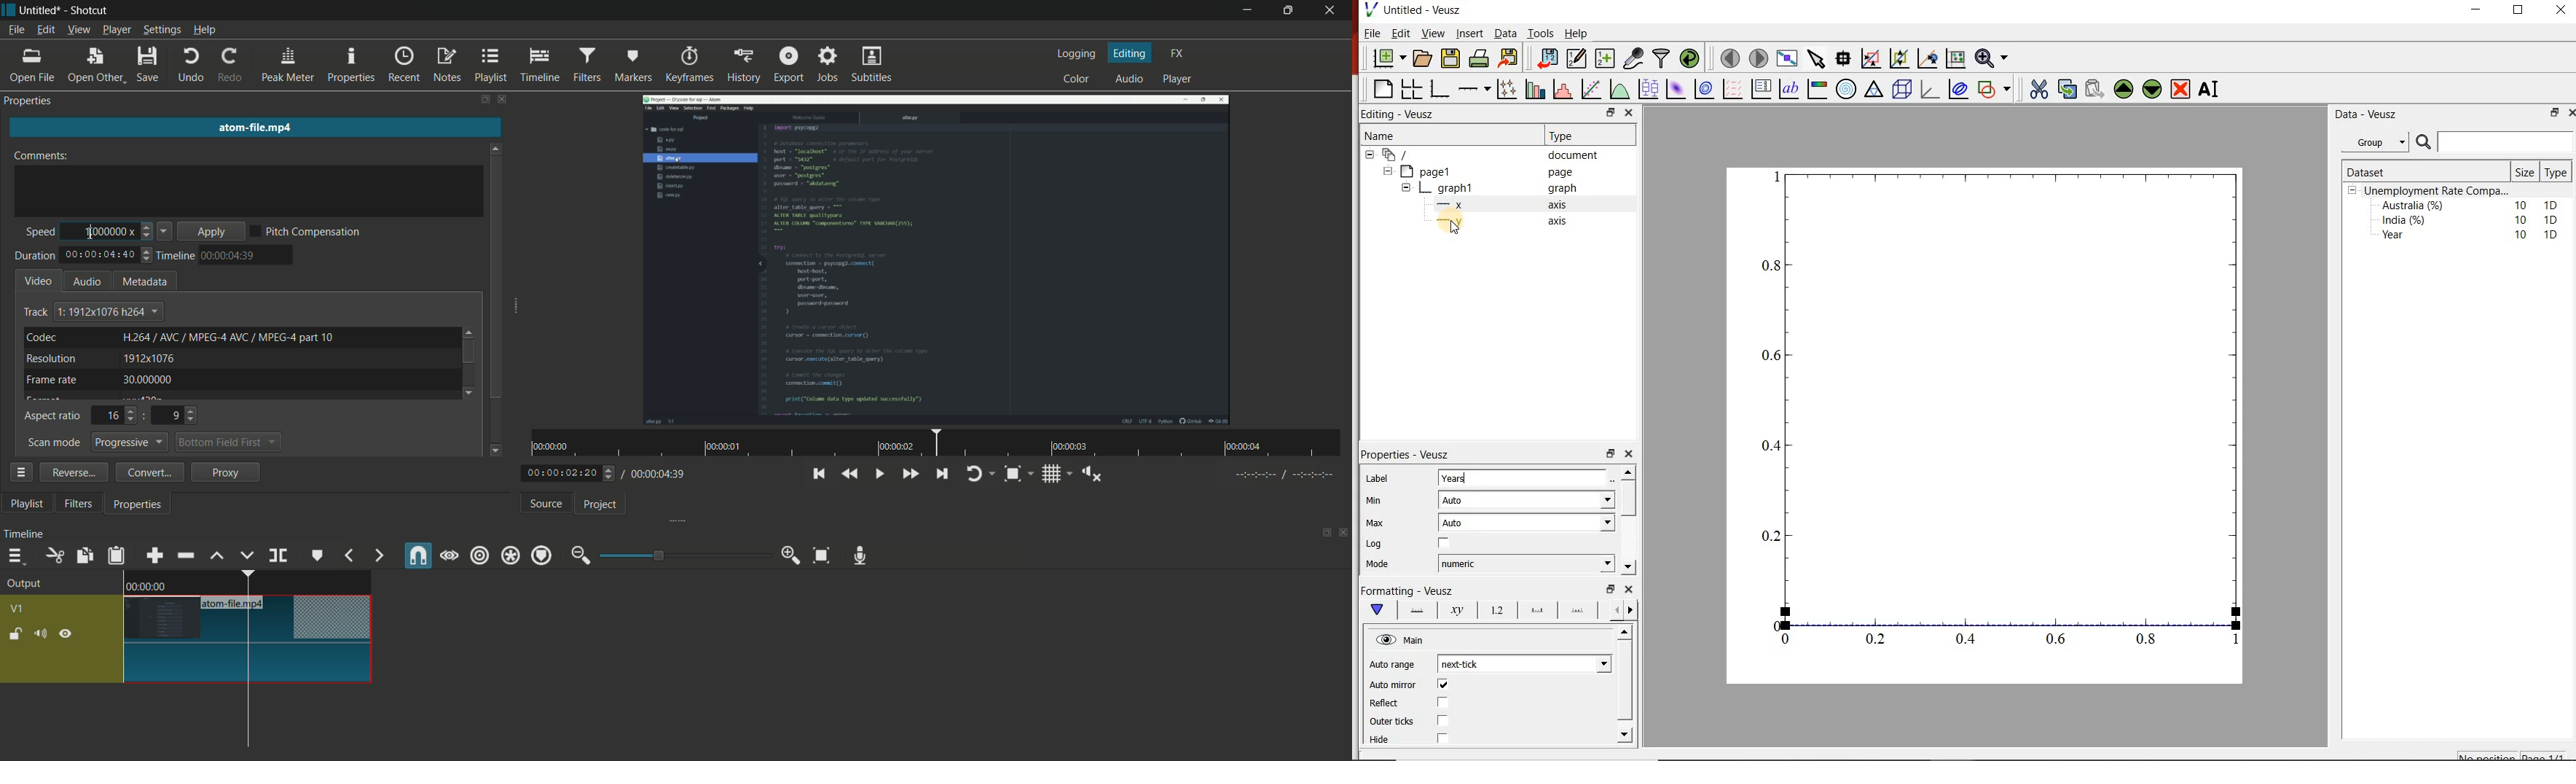  Describe the element at coordinates (2559, 13) in the screenshot. I see `close` at that location.